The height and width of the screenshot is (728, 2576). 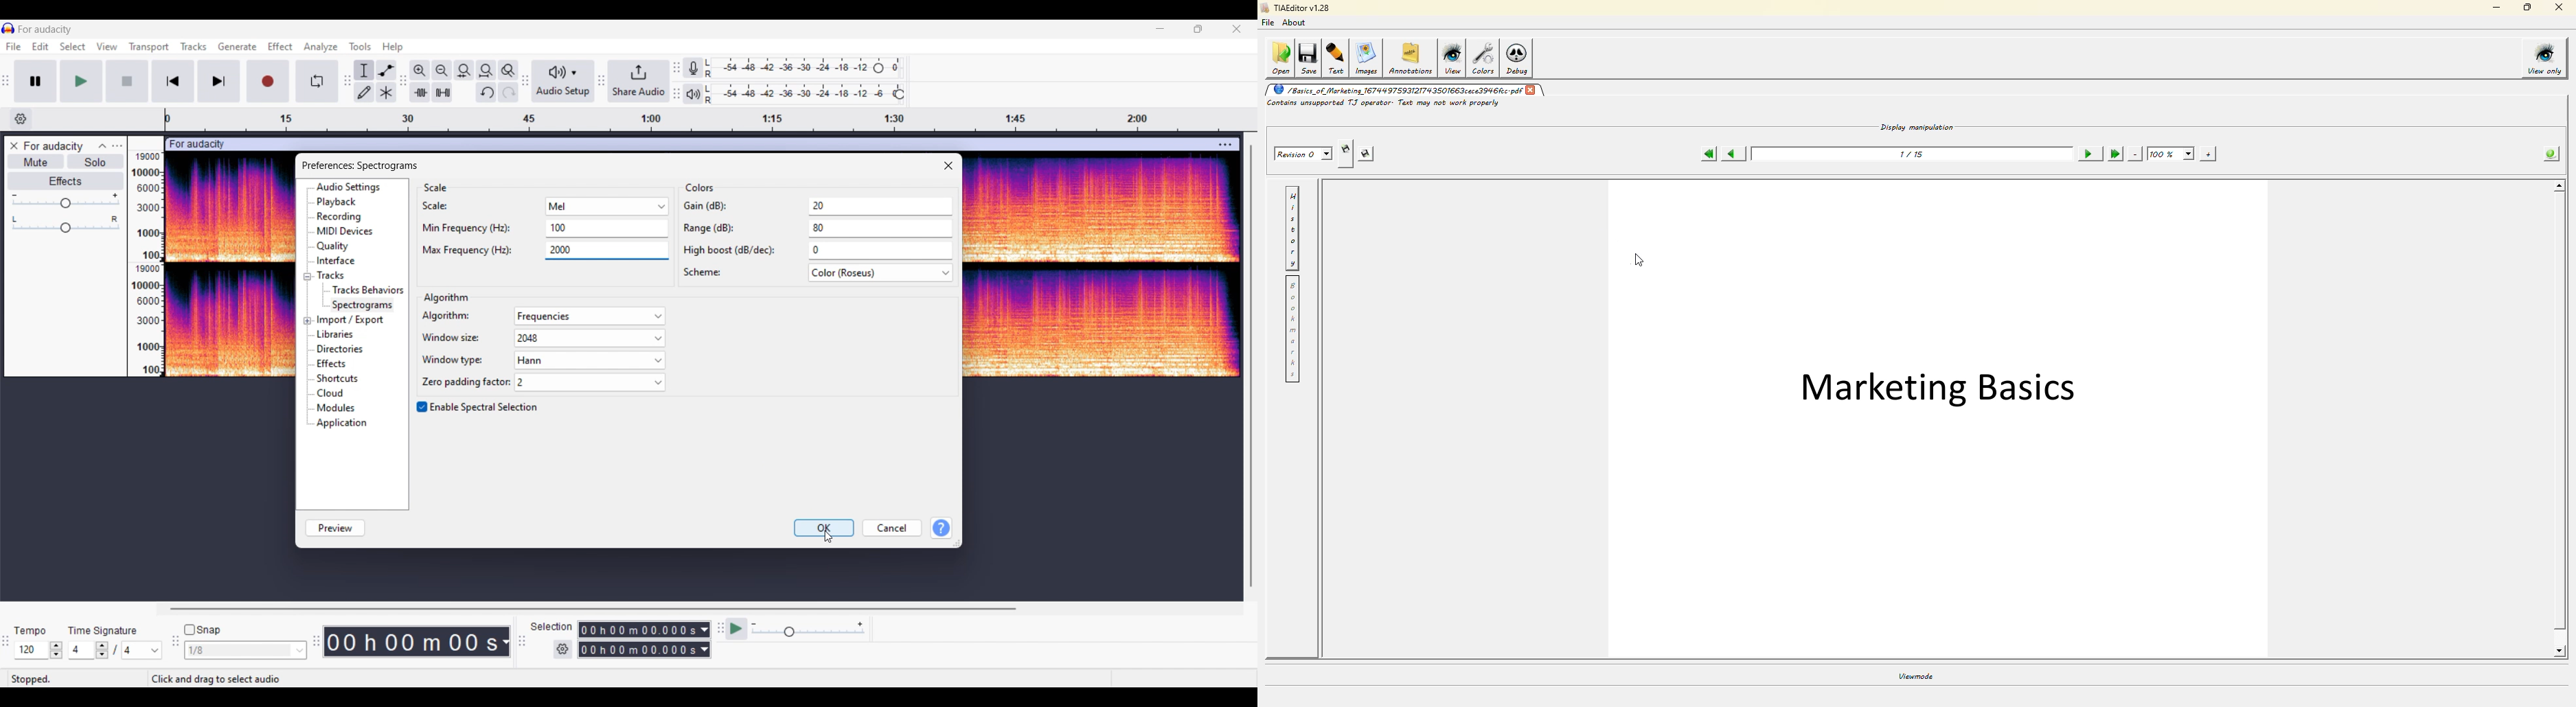 What do you see at coordinates (386, 71) in the screenshot?
I see `Envelop tool` at bounding box center [386, 71].